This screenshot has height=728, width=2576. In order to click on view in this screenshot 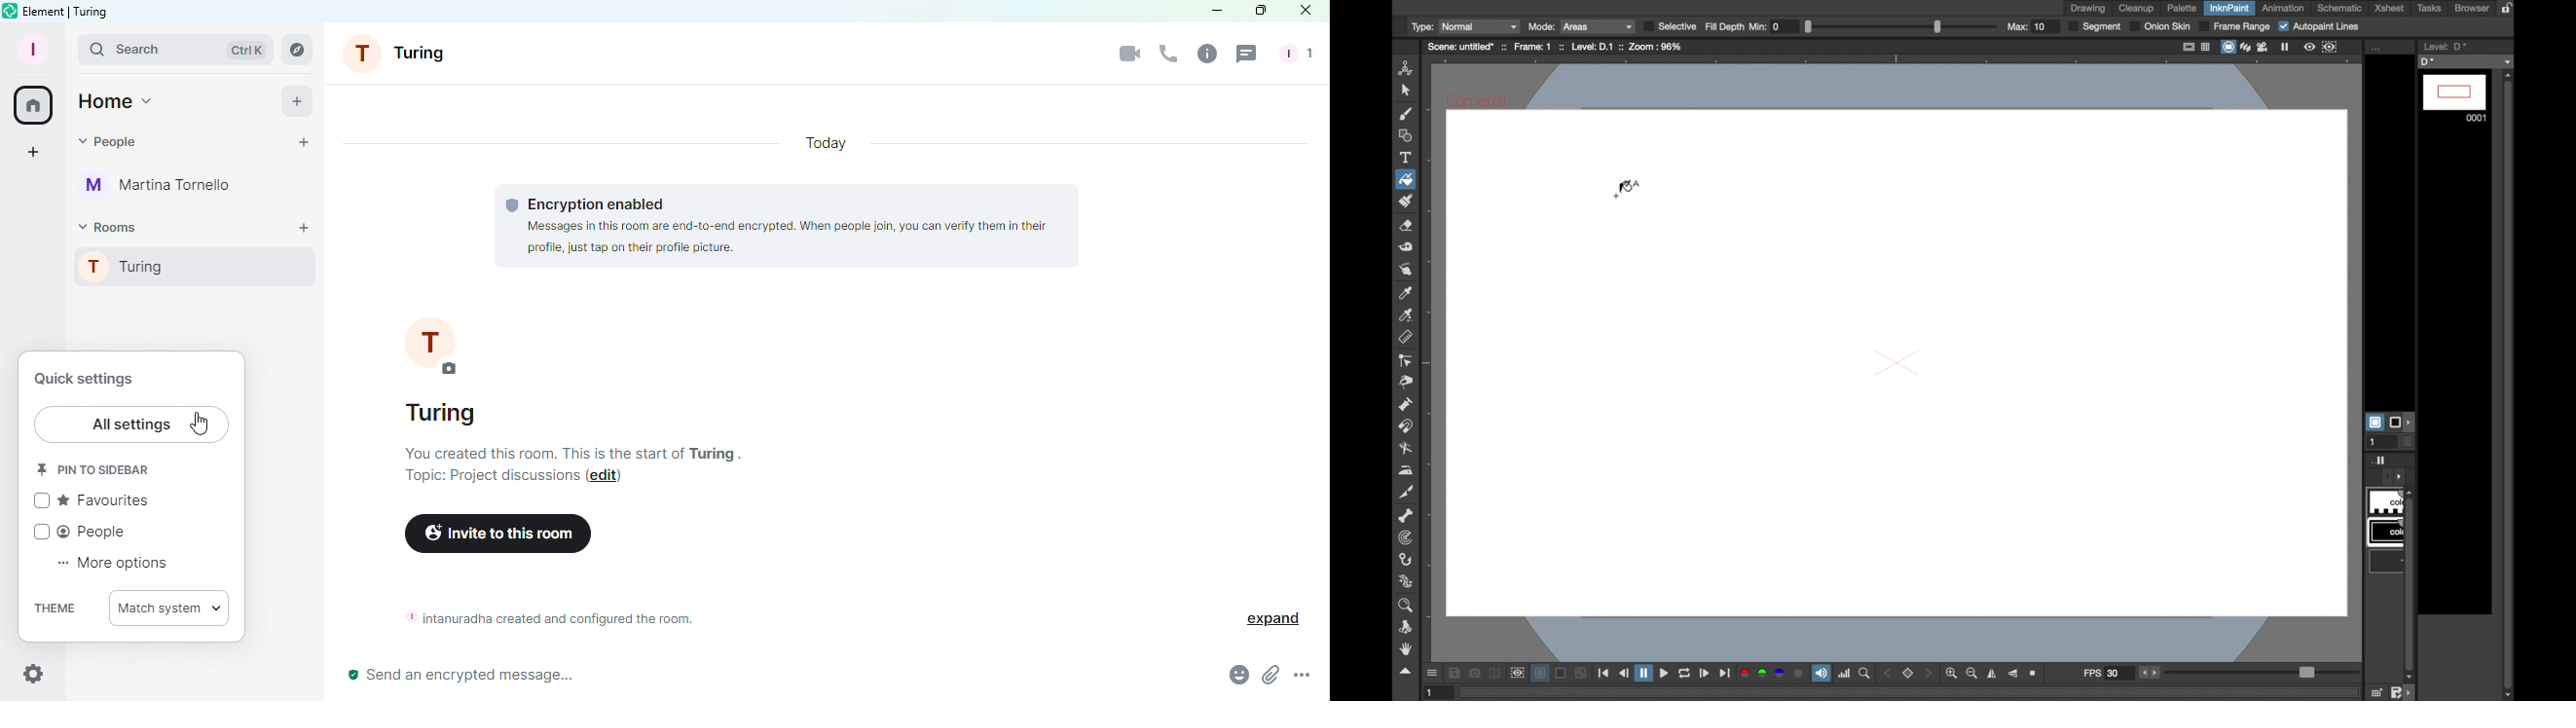, I will do `click(2311, 47)`.